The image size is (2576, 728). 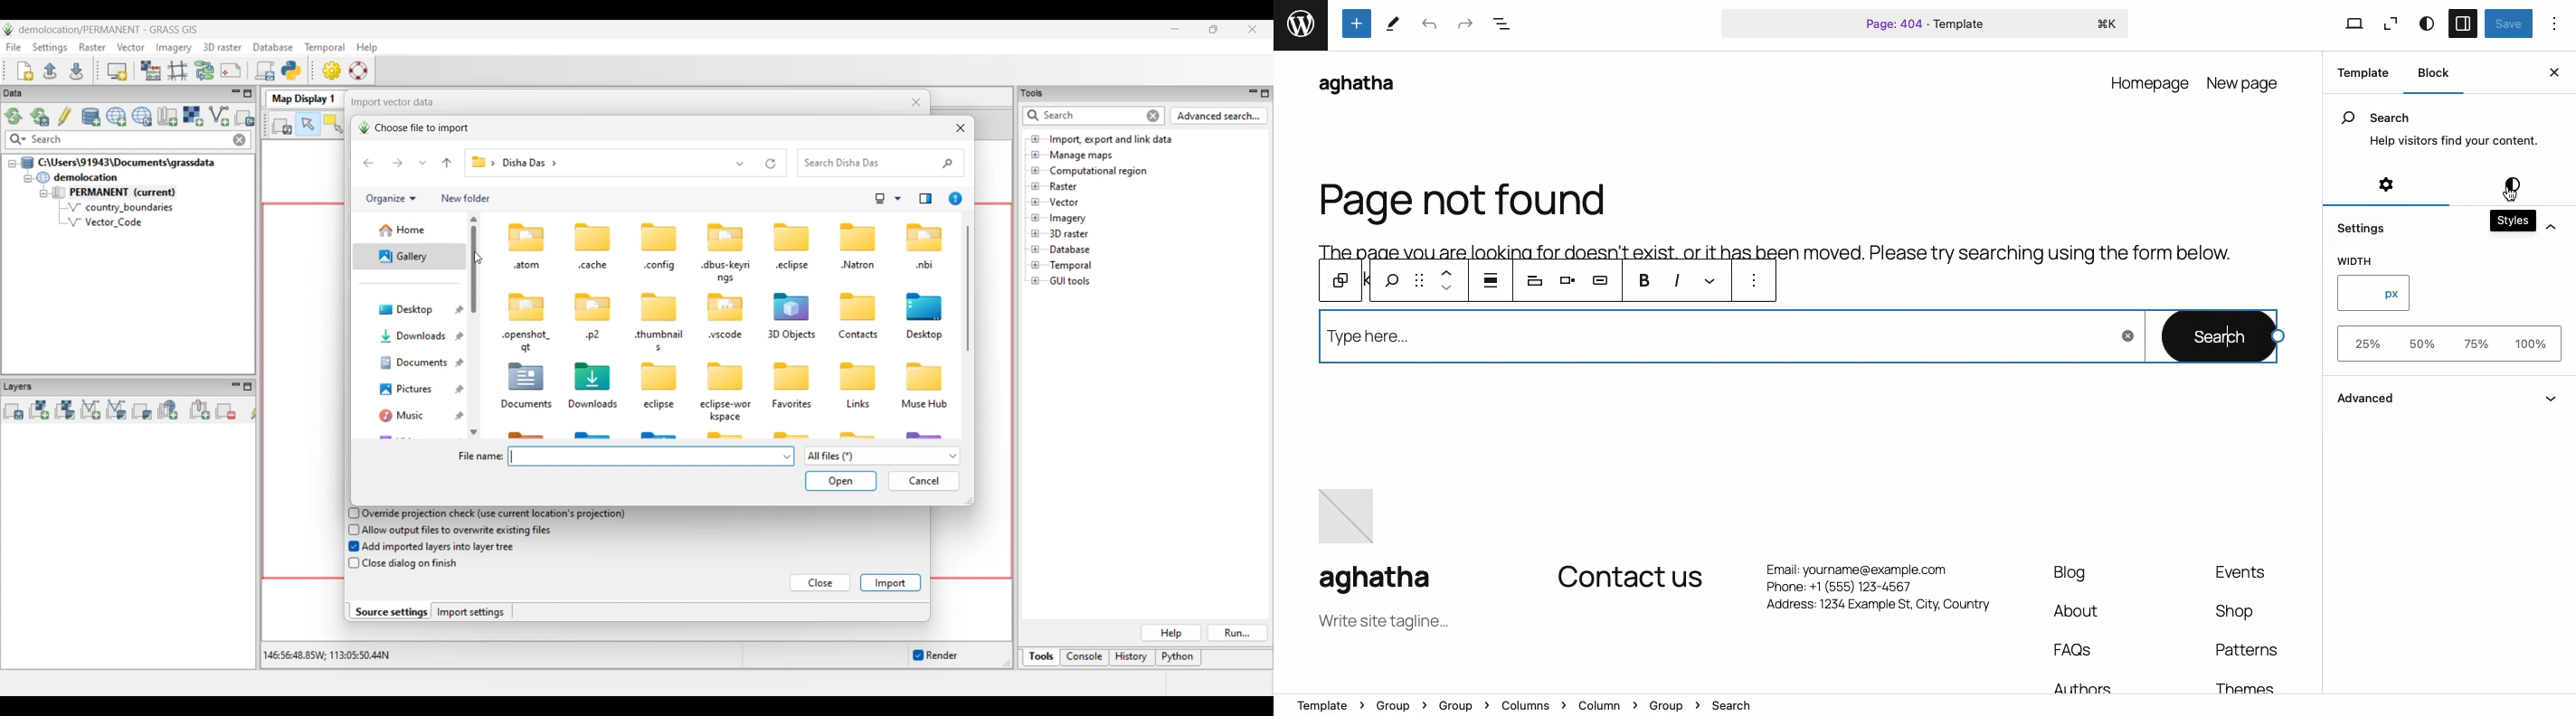 I want to click on Show, so click(x=2547, y=402).